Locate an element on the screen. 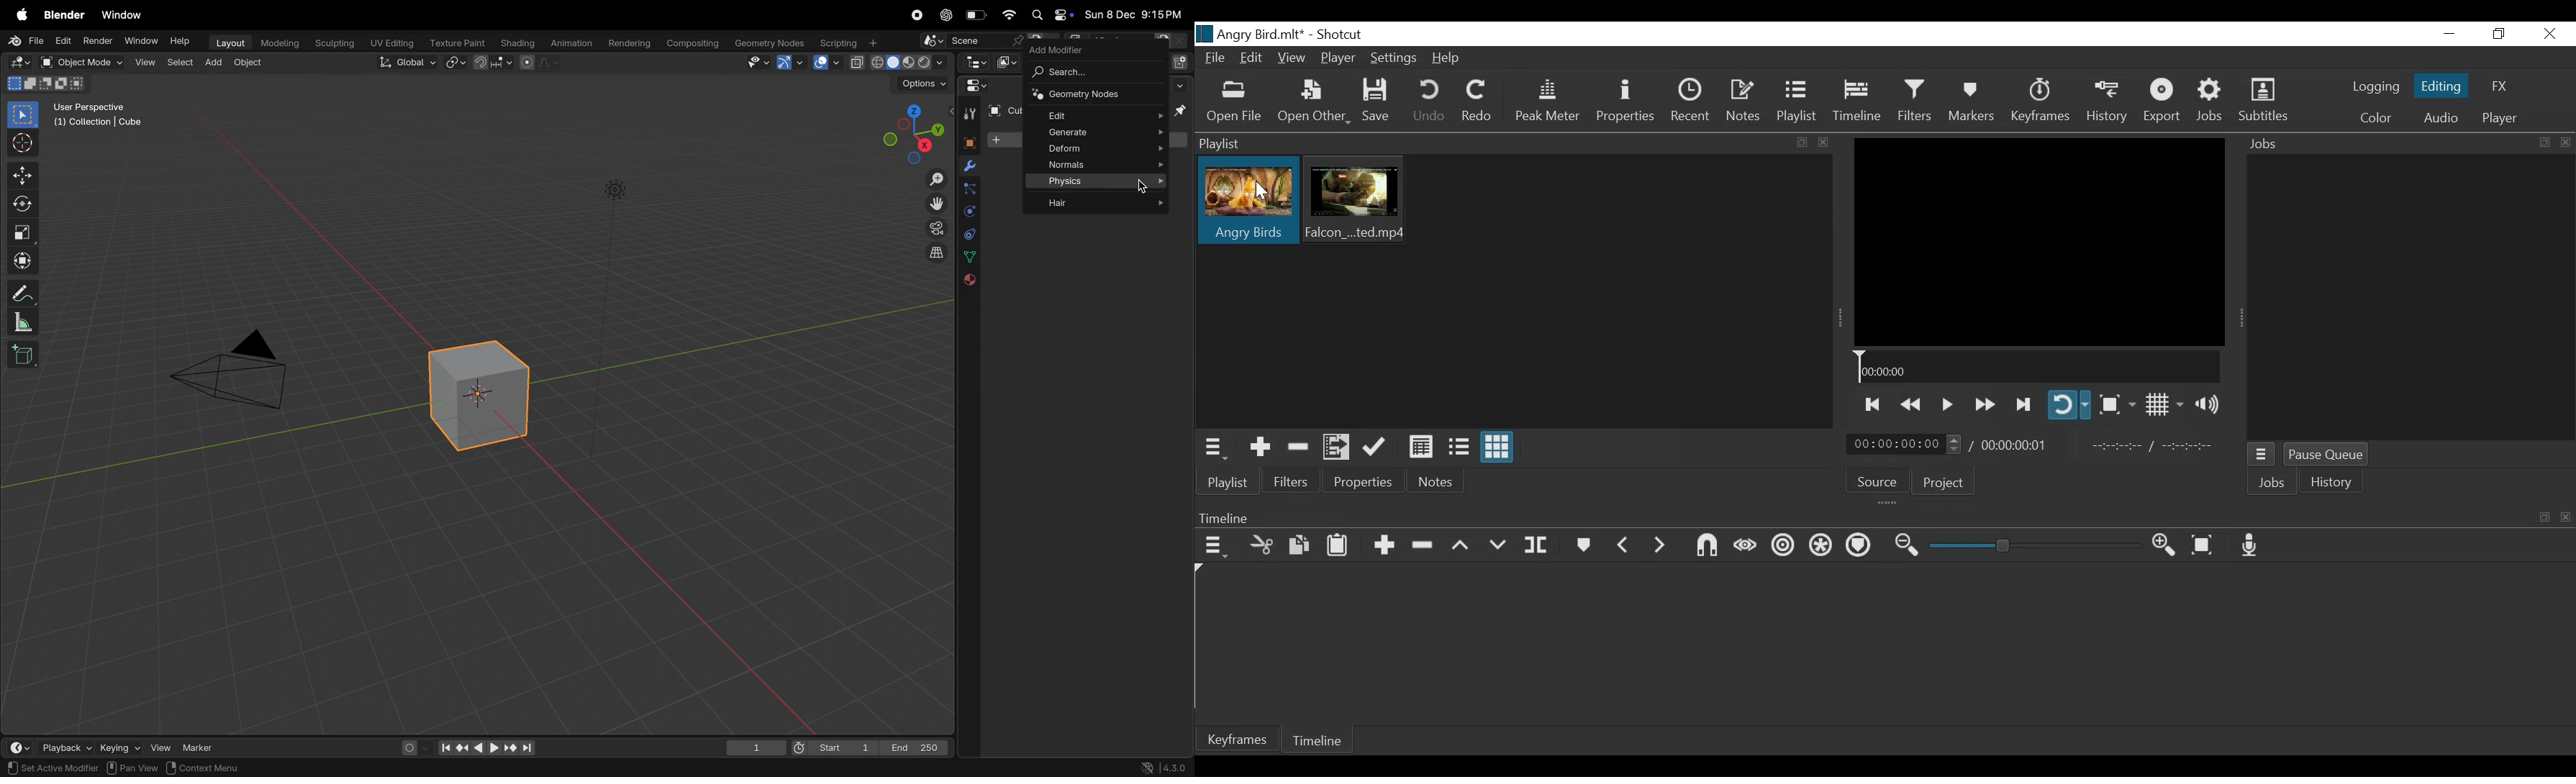 The height and width of the screenshot is (784, 2576). editor type is located at coordinates (973, 62).